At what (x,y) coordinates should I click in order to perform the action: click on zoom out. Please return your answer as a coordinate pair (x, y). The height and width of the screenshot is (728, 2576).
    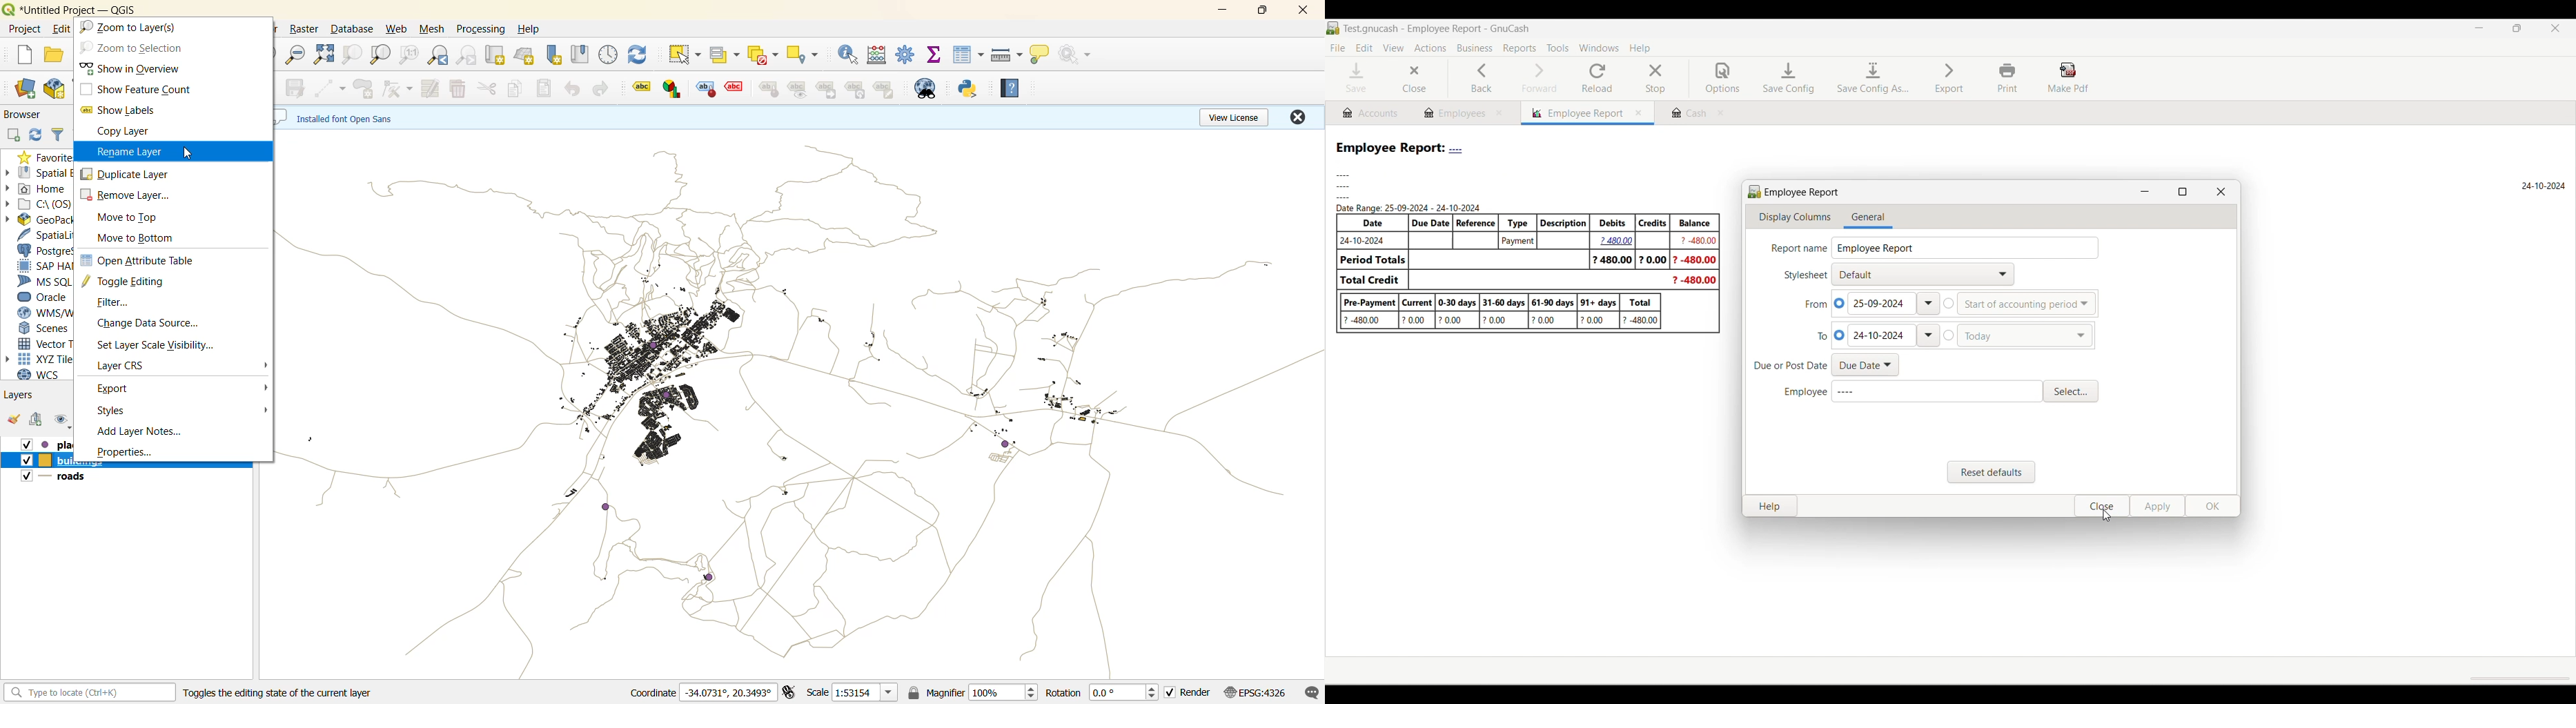
    Looking at the image, I should click on (294, 55).